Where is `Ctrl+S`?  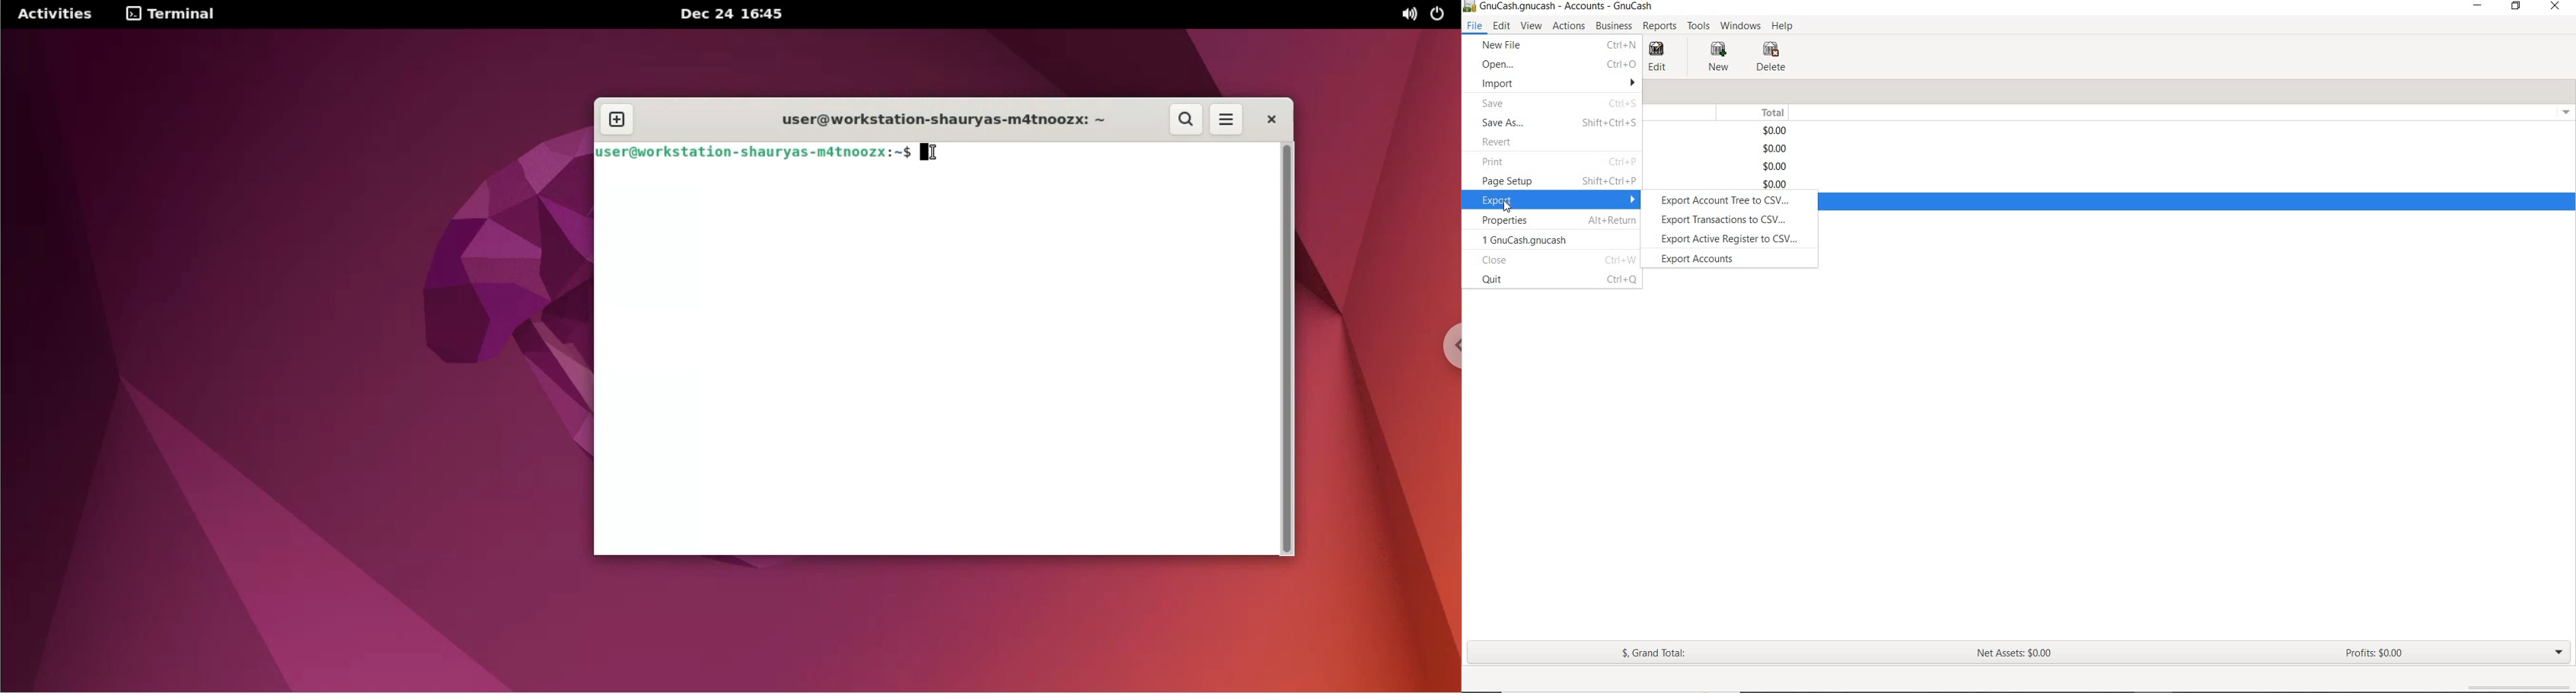 Ctrl+S is located at coordinates (1619, 102).